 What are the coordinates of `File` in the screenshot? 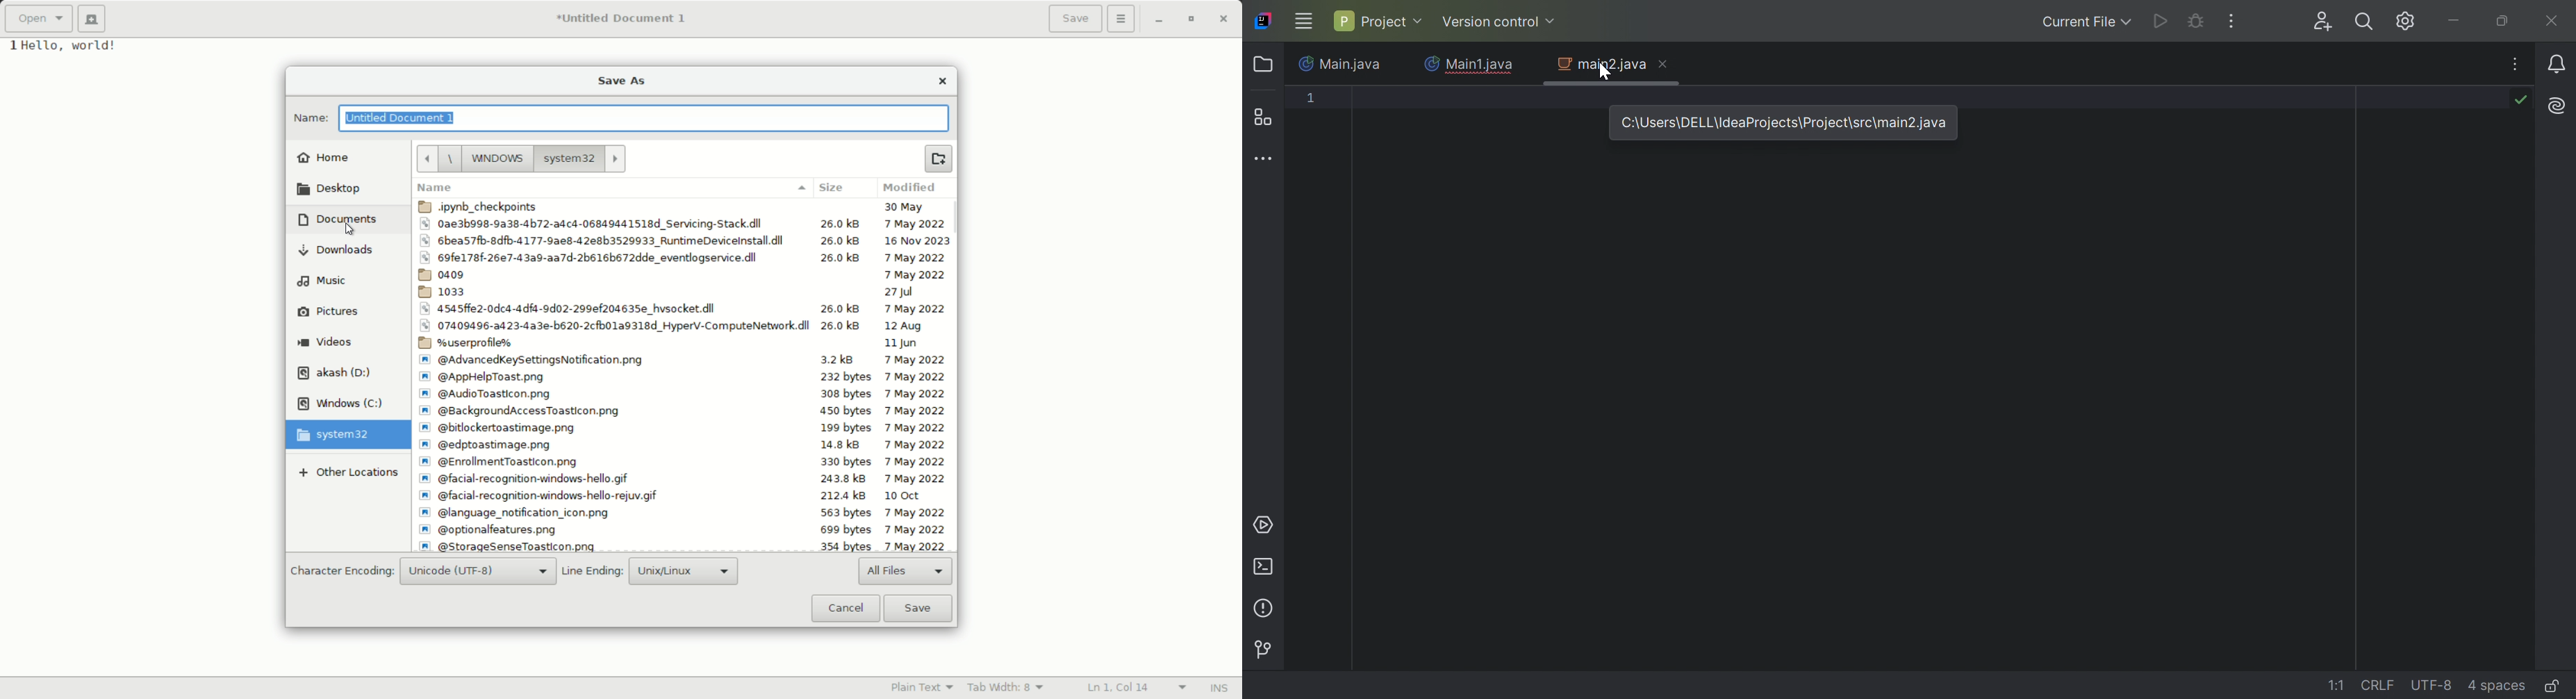 It's located at (685, 240).